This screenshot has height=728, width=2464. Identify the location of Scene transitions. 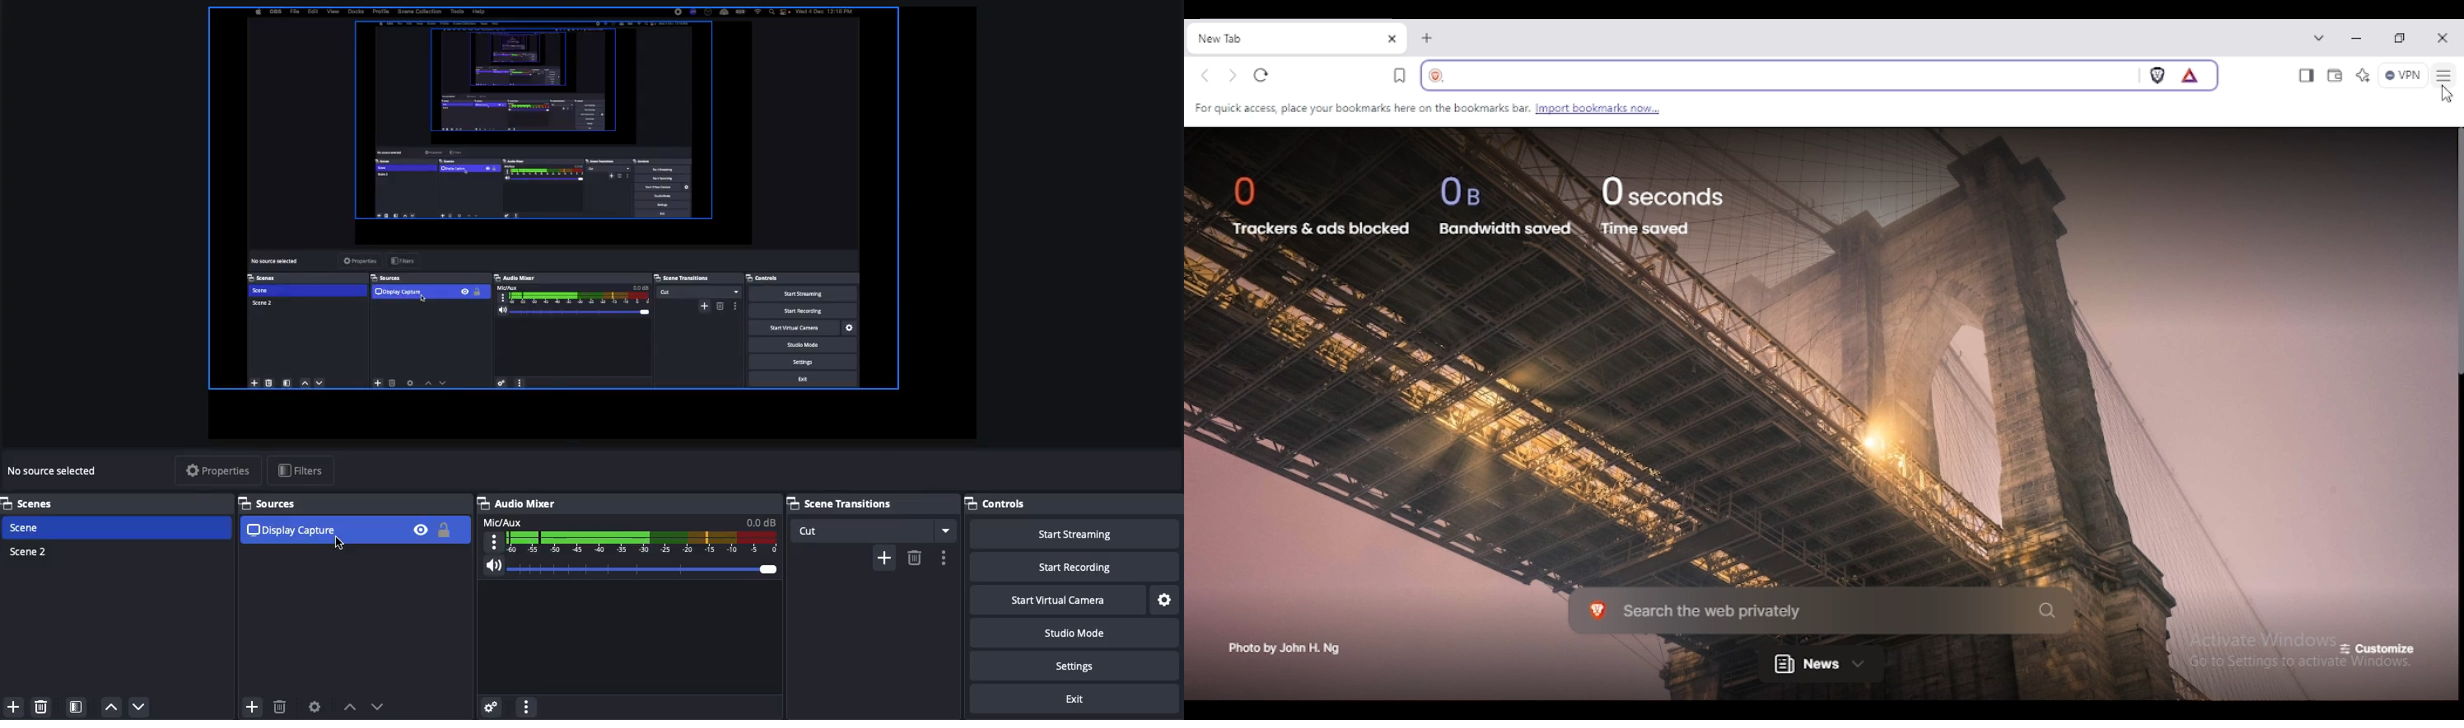
(868, 504).